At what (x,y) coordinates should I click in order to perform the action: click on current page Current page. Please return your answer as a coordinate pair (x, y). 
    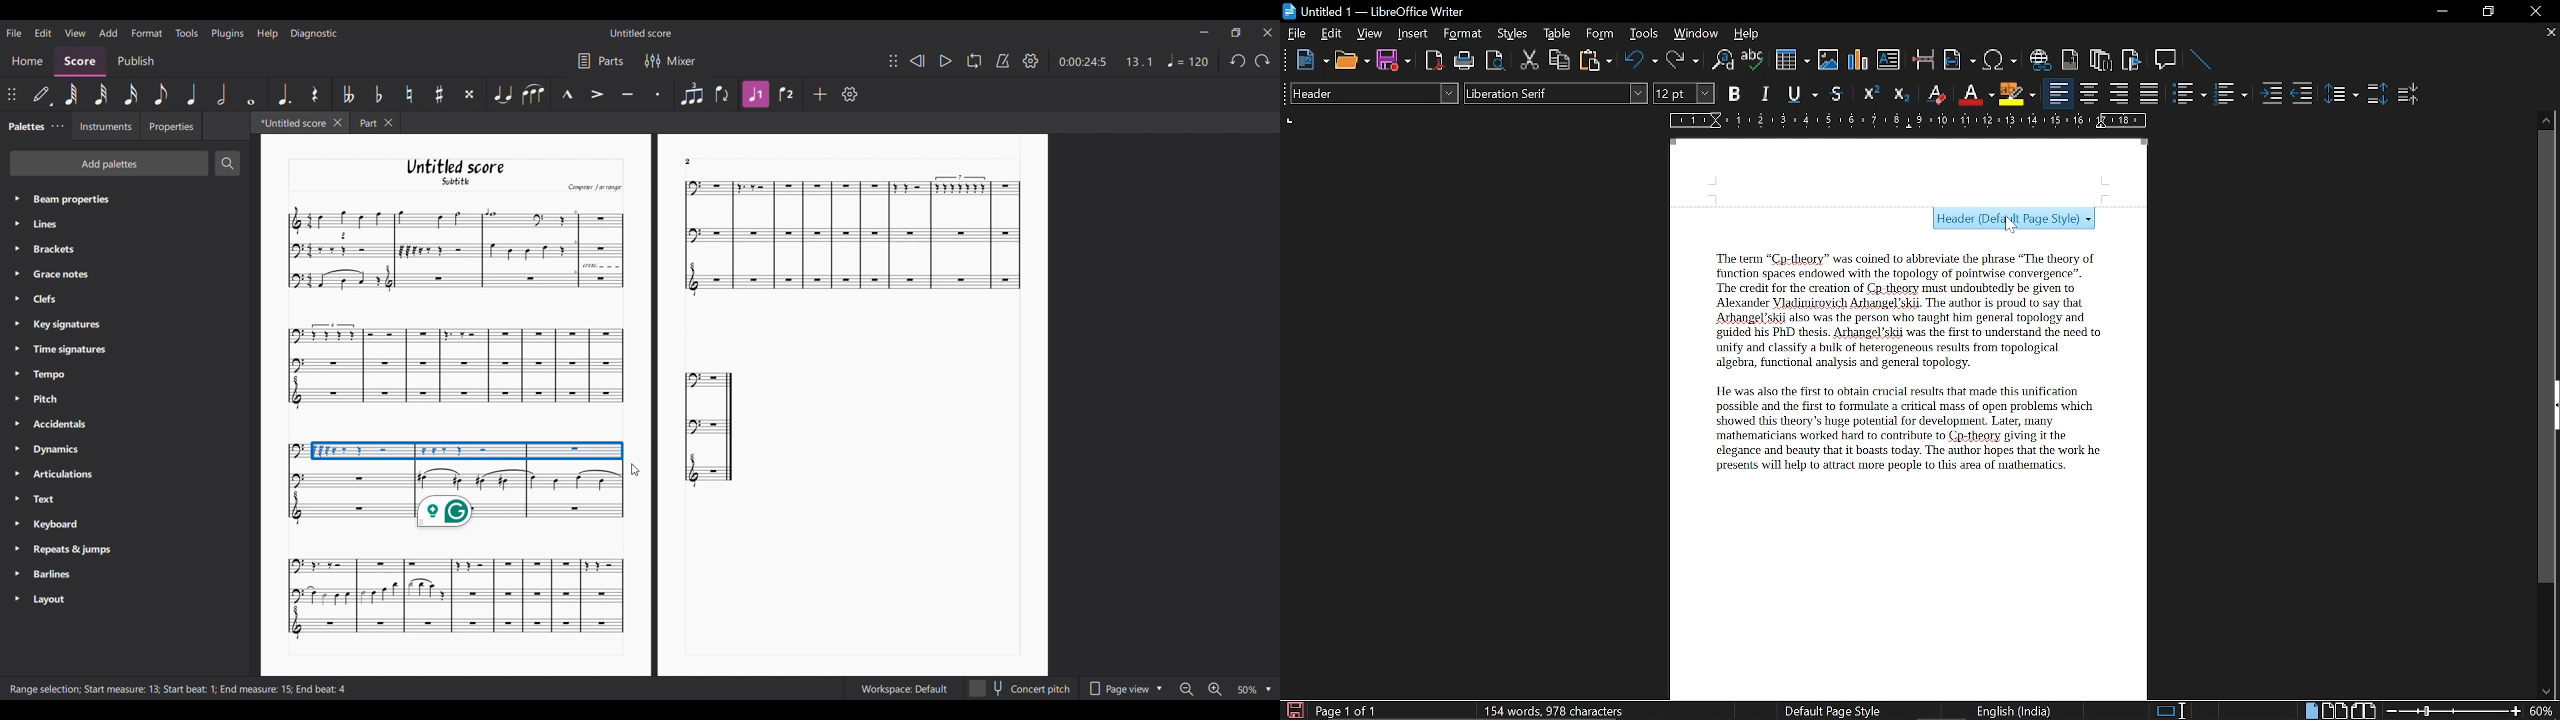
    Looking at the image, I should click on (1345, 710).